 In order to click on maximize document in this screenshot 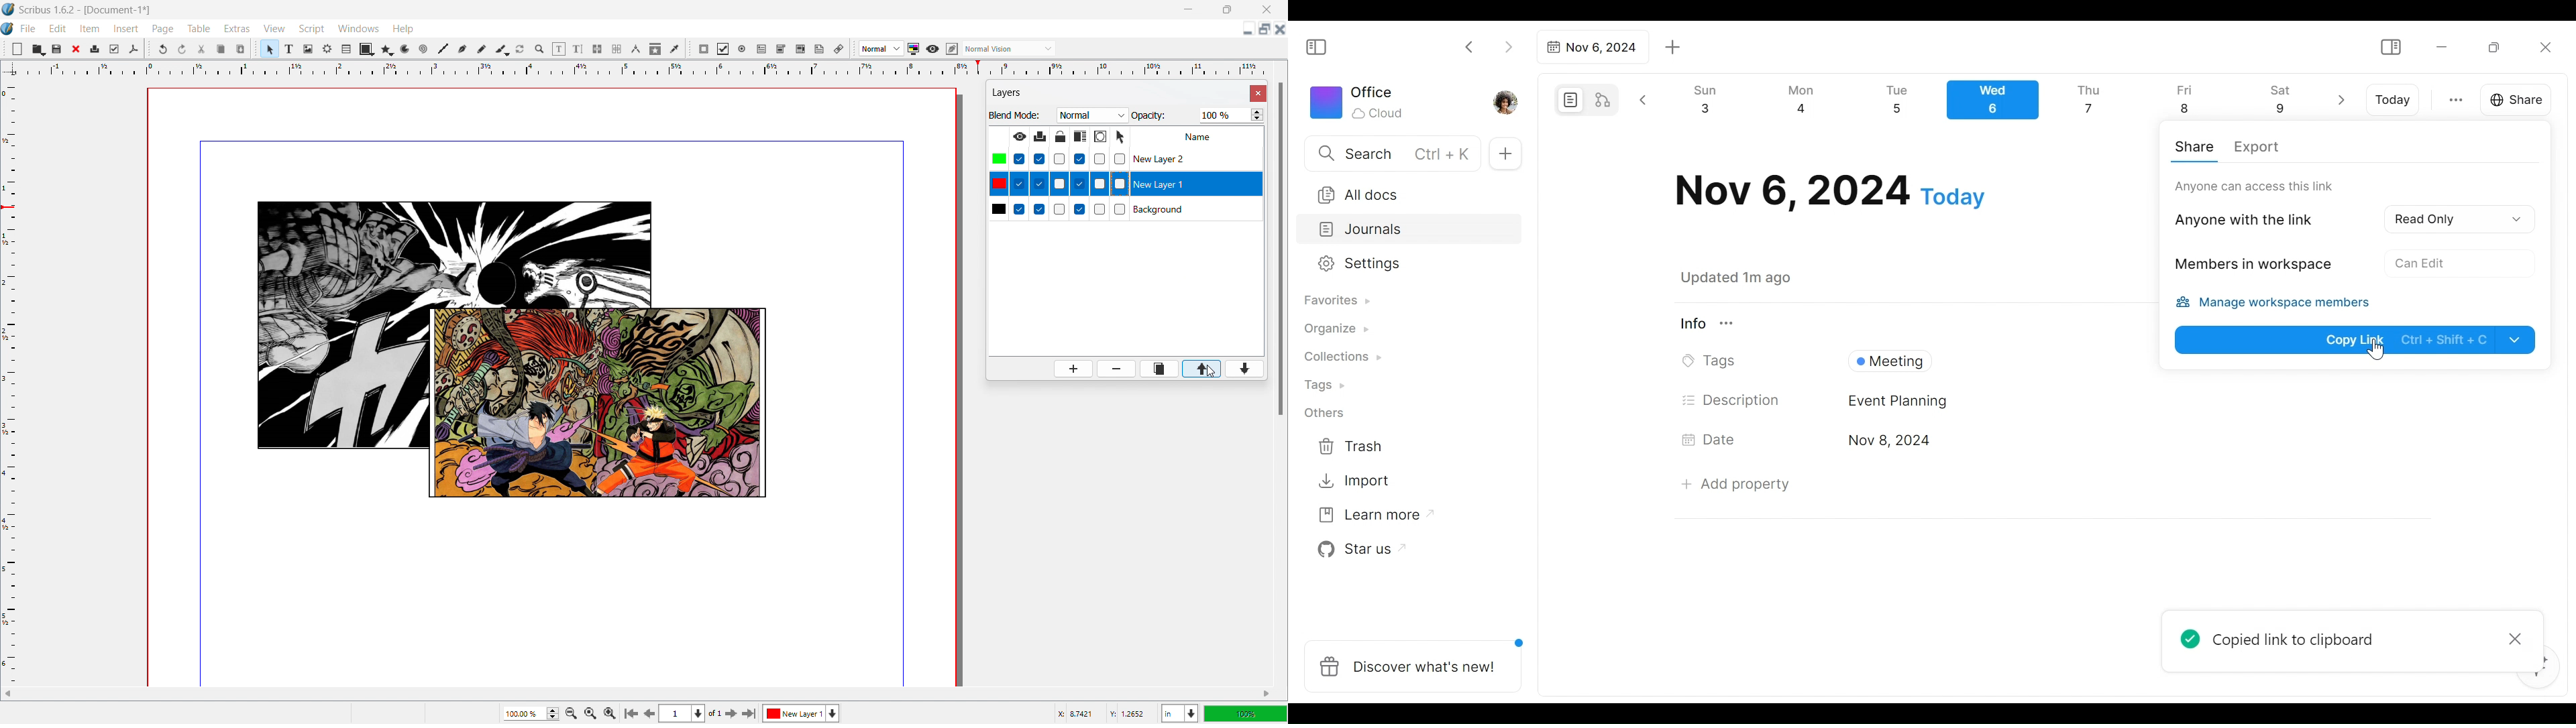, I will do `click(1263, 28)`.